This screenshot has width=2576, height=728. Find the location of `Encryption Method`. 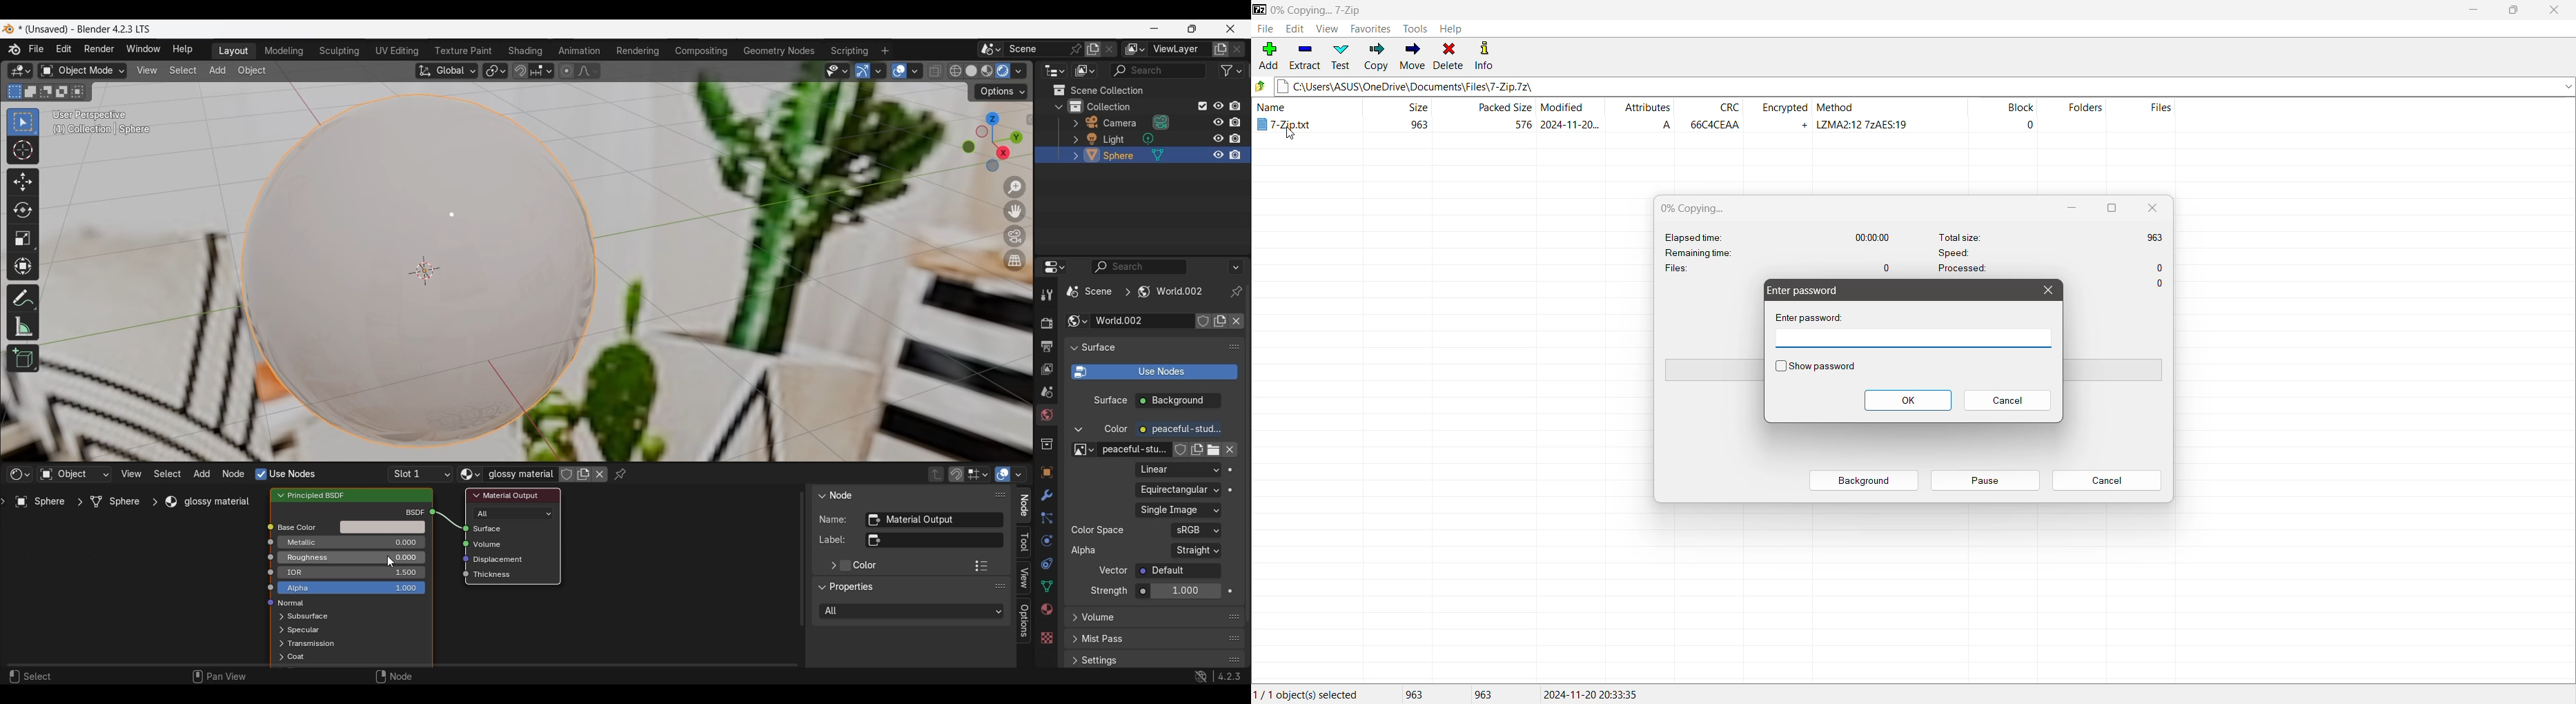

Encryption Method is located at coordinates (1890, 117).